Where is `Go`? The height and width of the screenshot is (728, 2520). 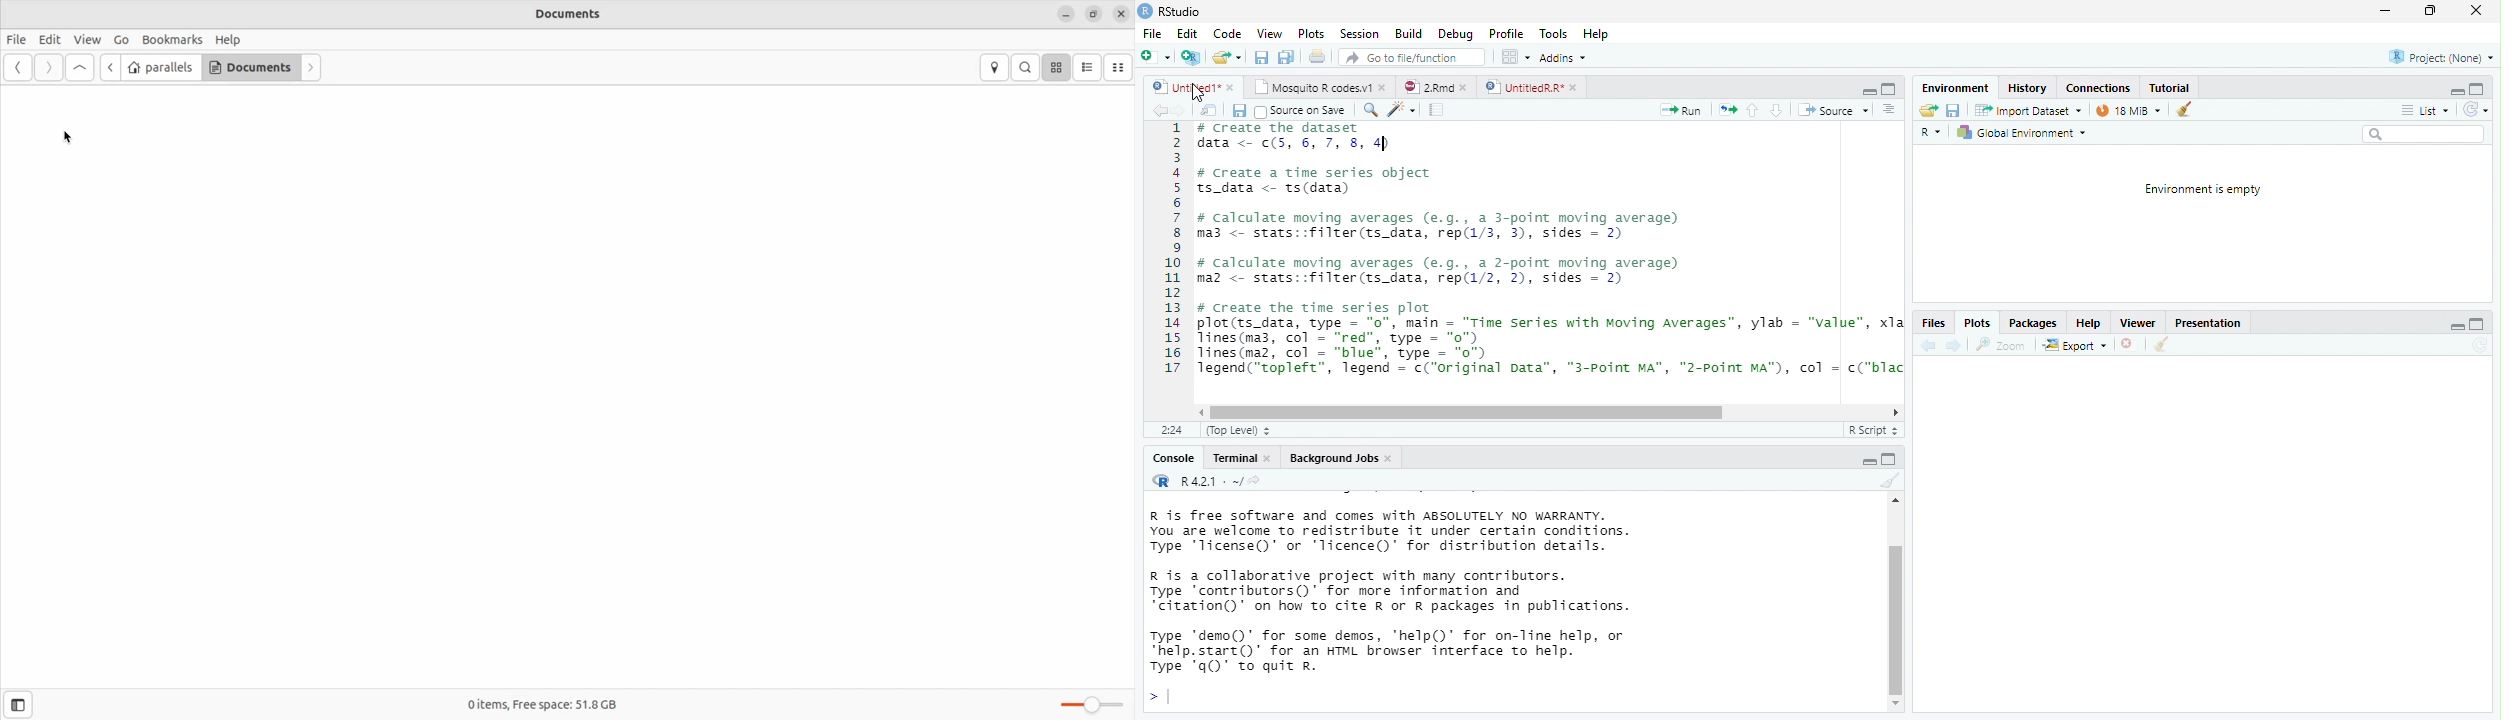 Go is located at coordinates (120, 39).